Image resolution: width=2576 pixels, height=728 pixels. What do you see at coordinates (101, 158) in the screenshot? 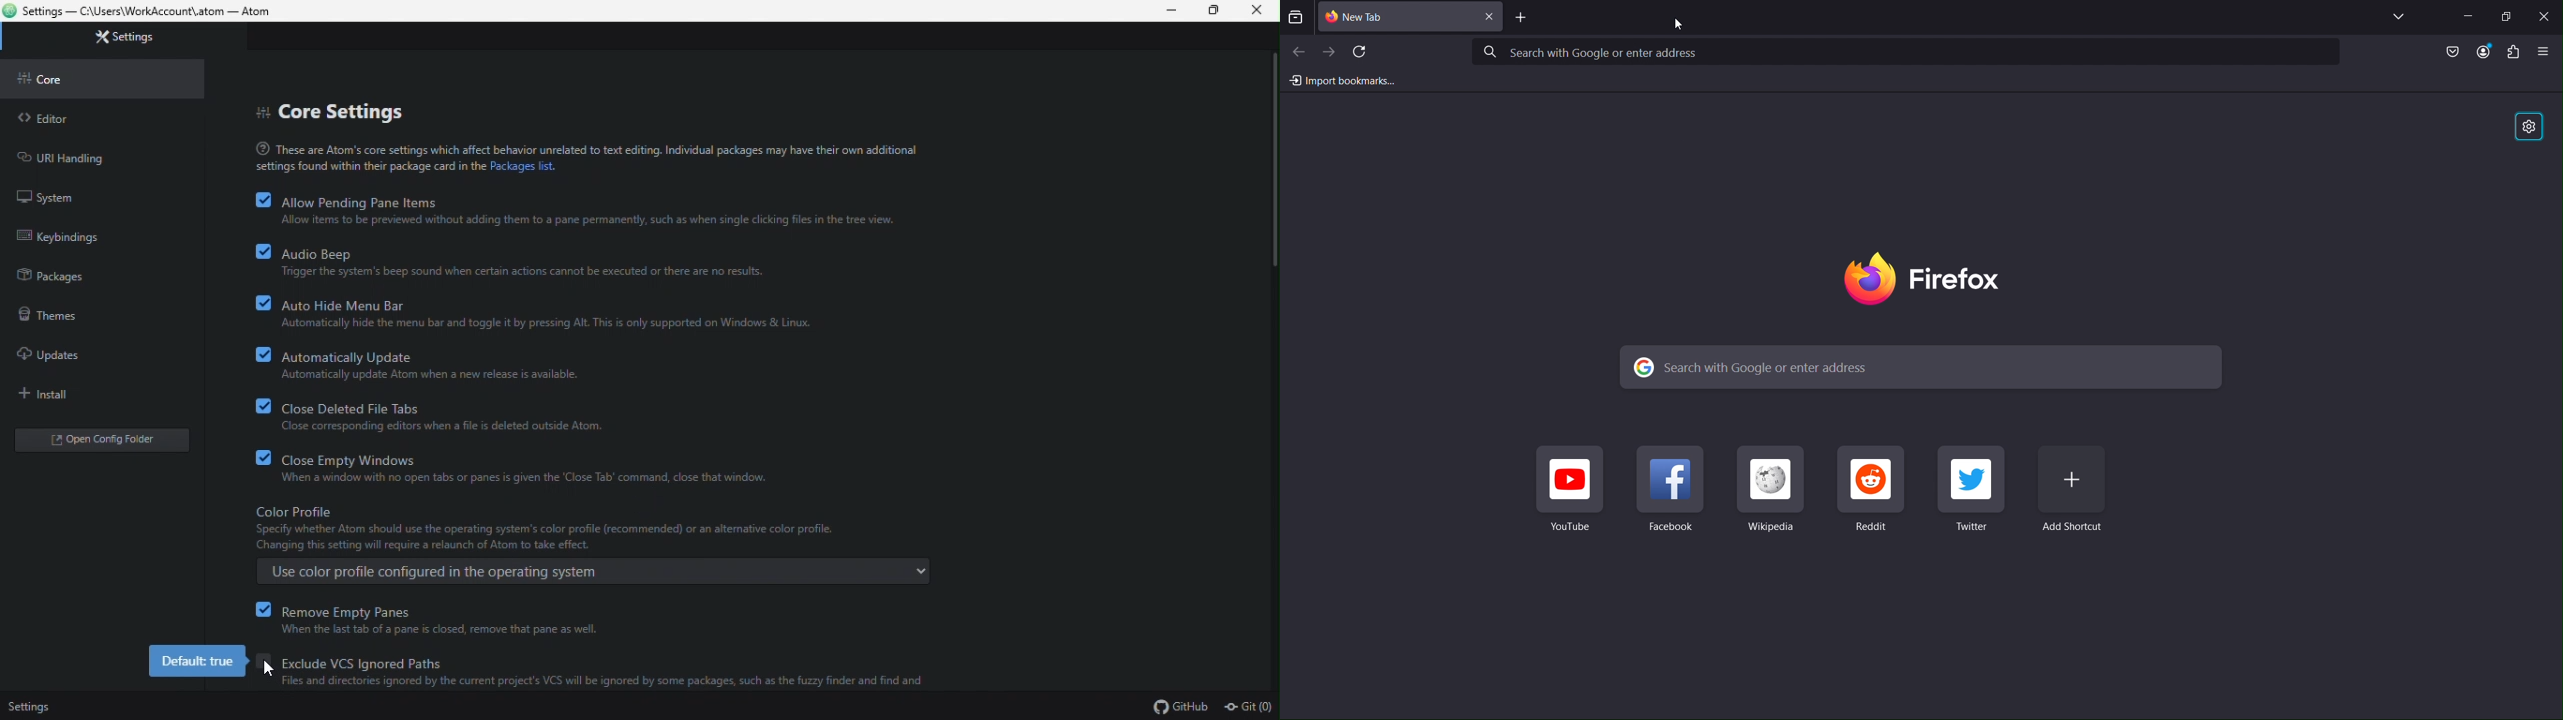
I see `URL handling` at bounding box center [101, 158].